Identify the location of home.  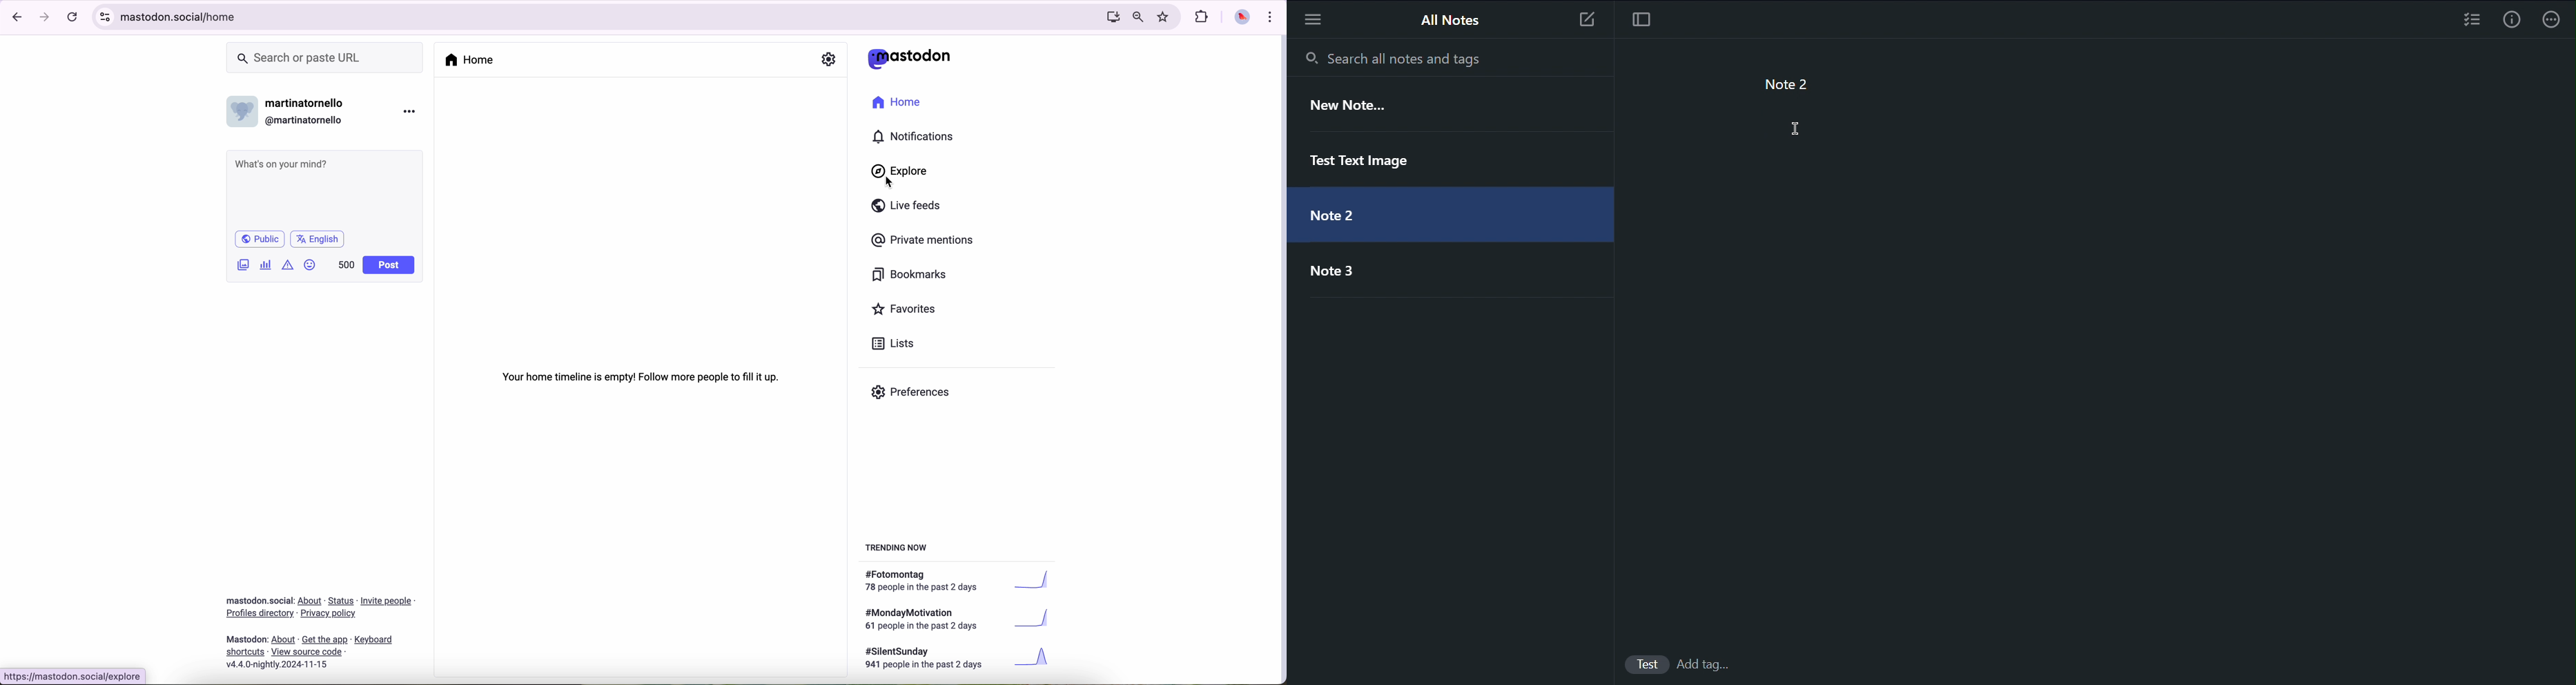
(902, 104).